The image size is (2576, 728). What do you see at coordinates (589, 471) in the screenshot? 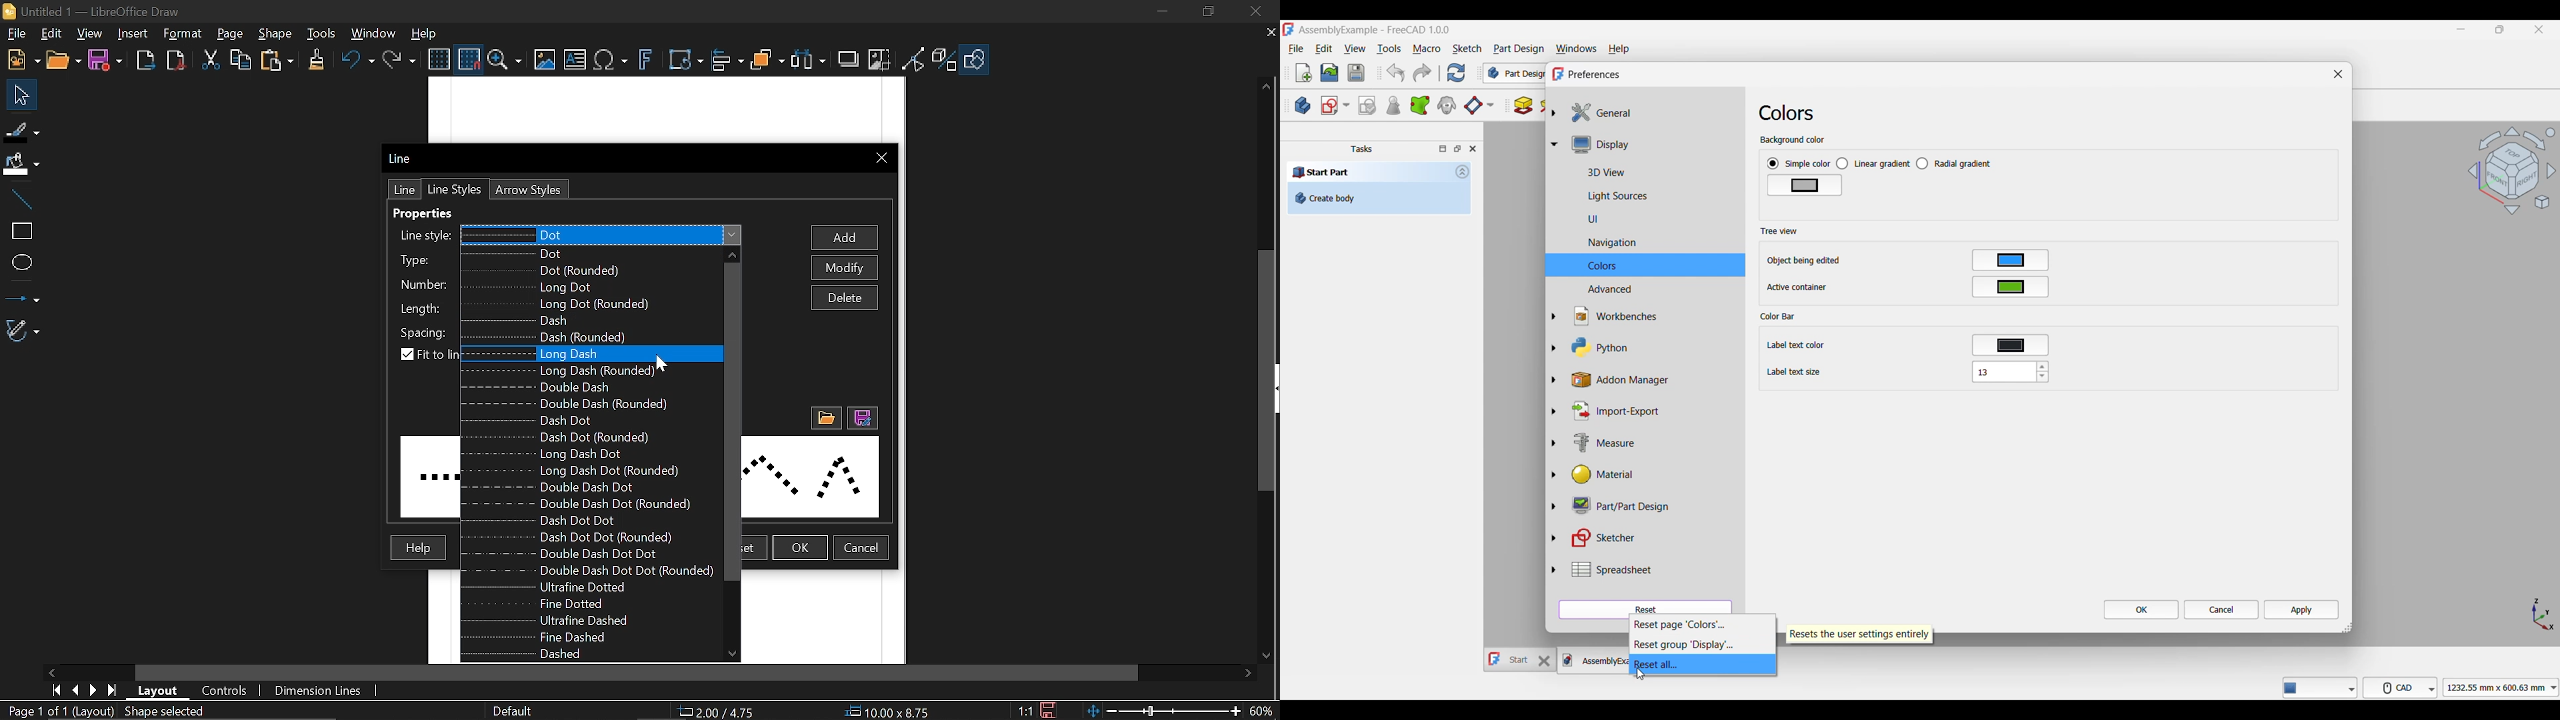
I see `Long dash dot (rounded)` at bounding box center [589, 471].